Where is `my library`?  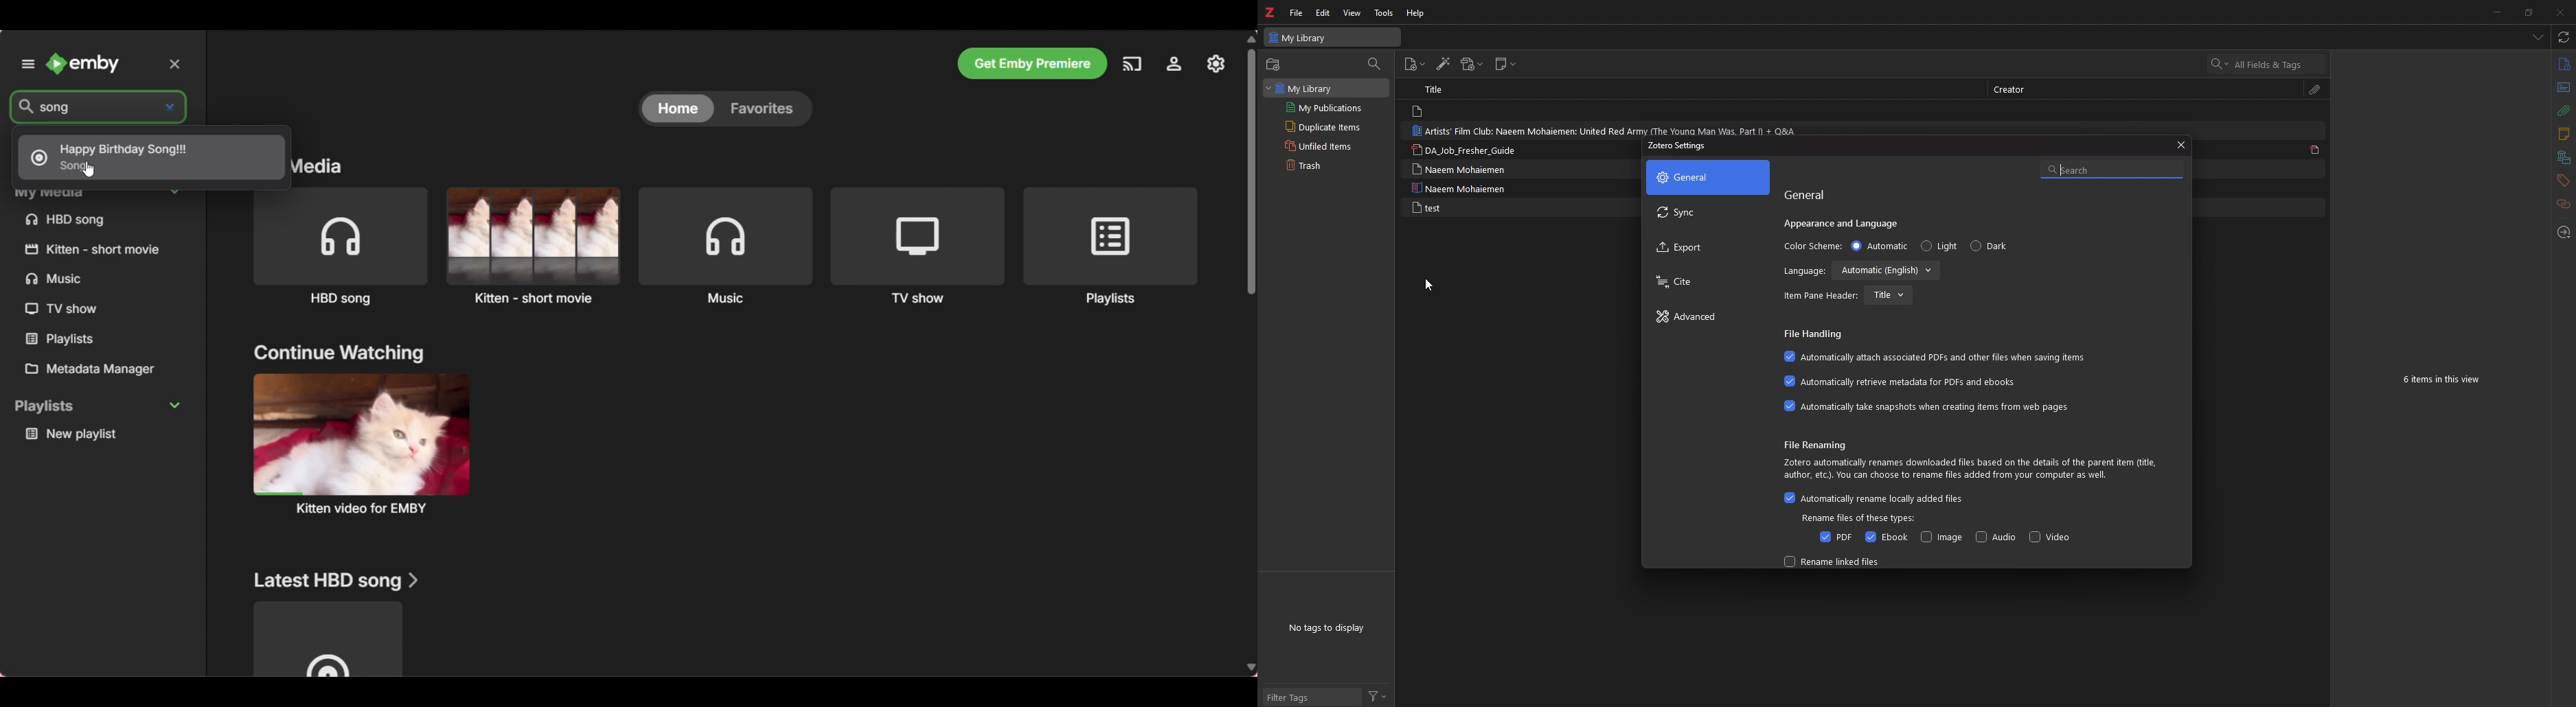 my library is located at coordinates (1325, 88).